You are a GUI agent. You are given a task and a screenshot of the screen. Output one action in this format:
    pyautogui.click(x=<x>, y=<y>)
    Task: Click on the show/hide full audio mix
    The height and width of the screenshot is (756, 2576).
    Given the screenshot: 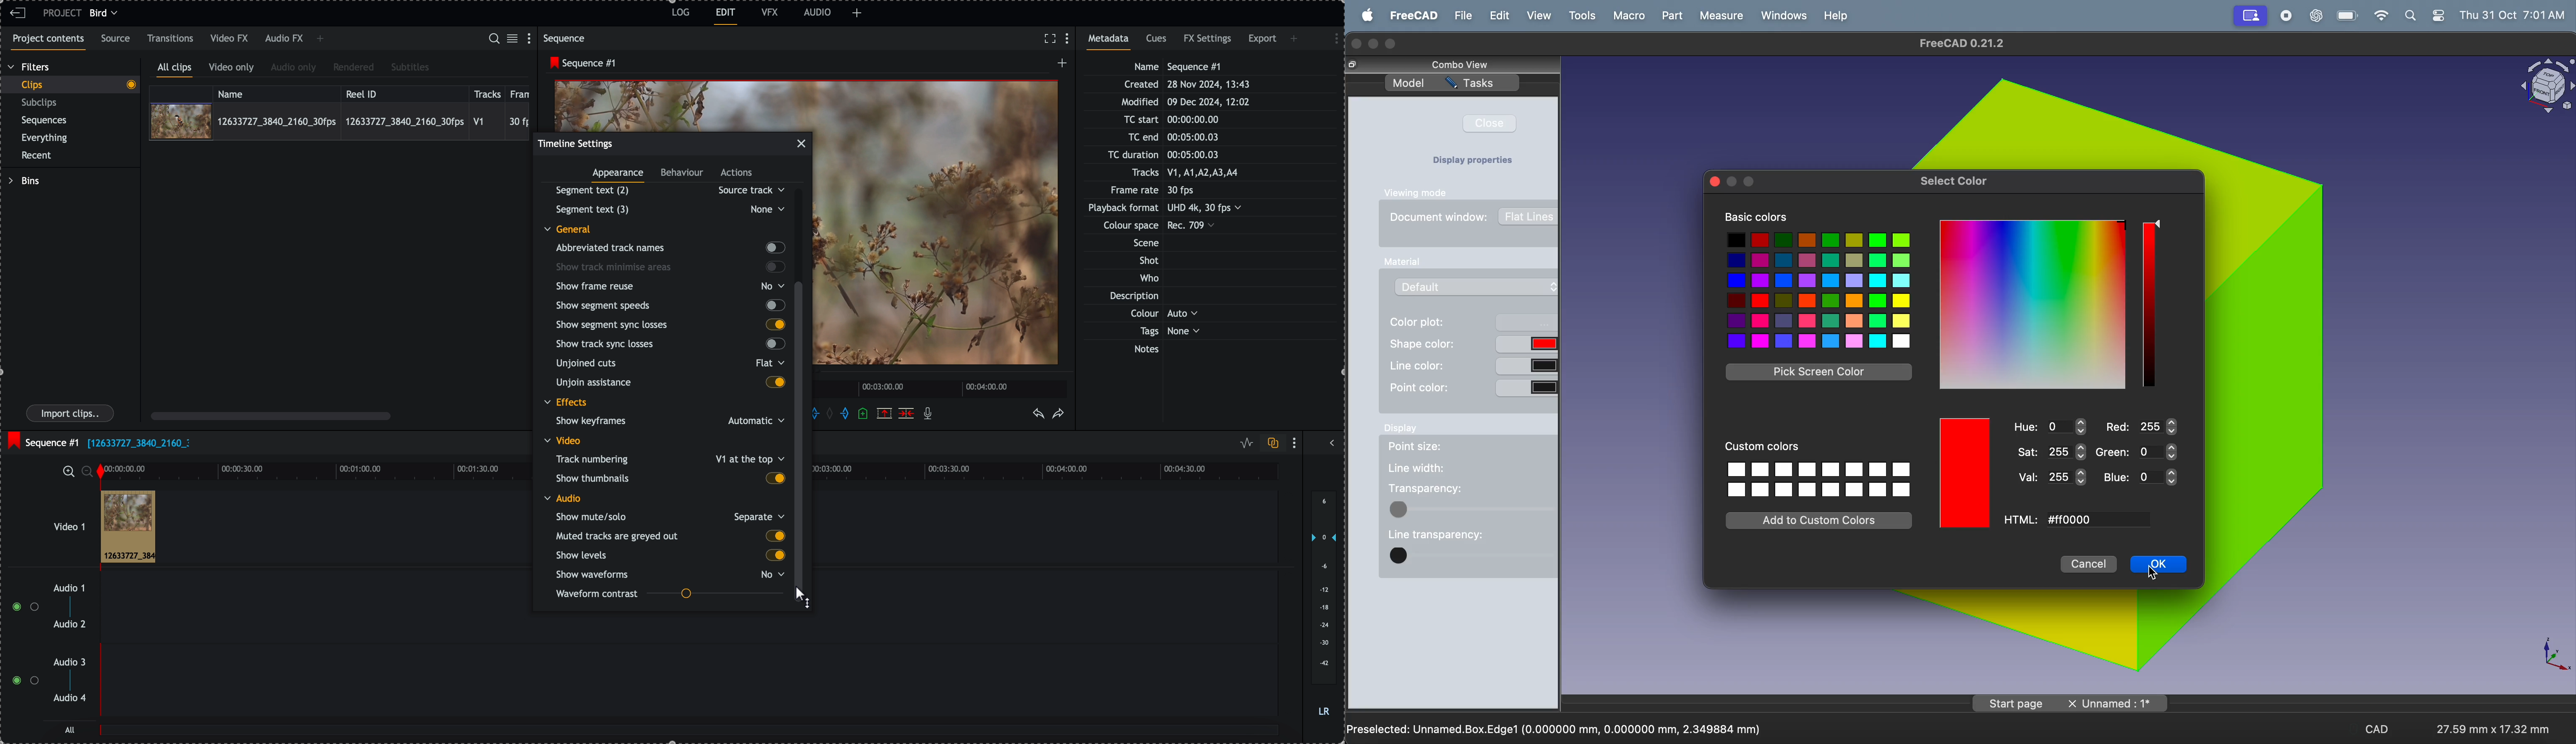 What is the action you would take?
    pyautogui.click(x=1330, y=442)
    